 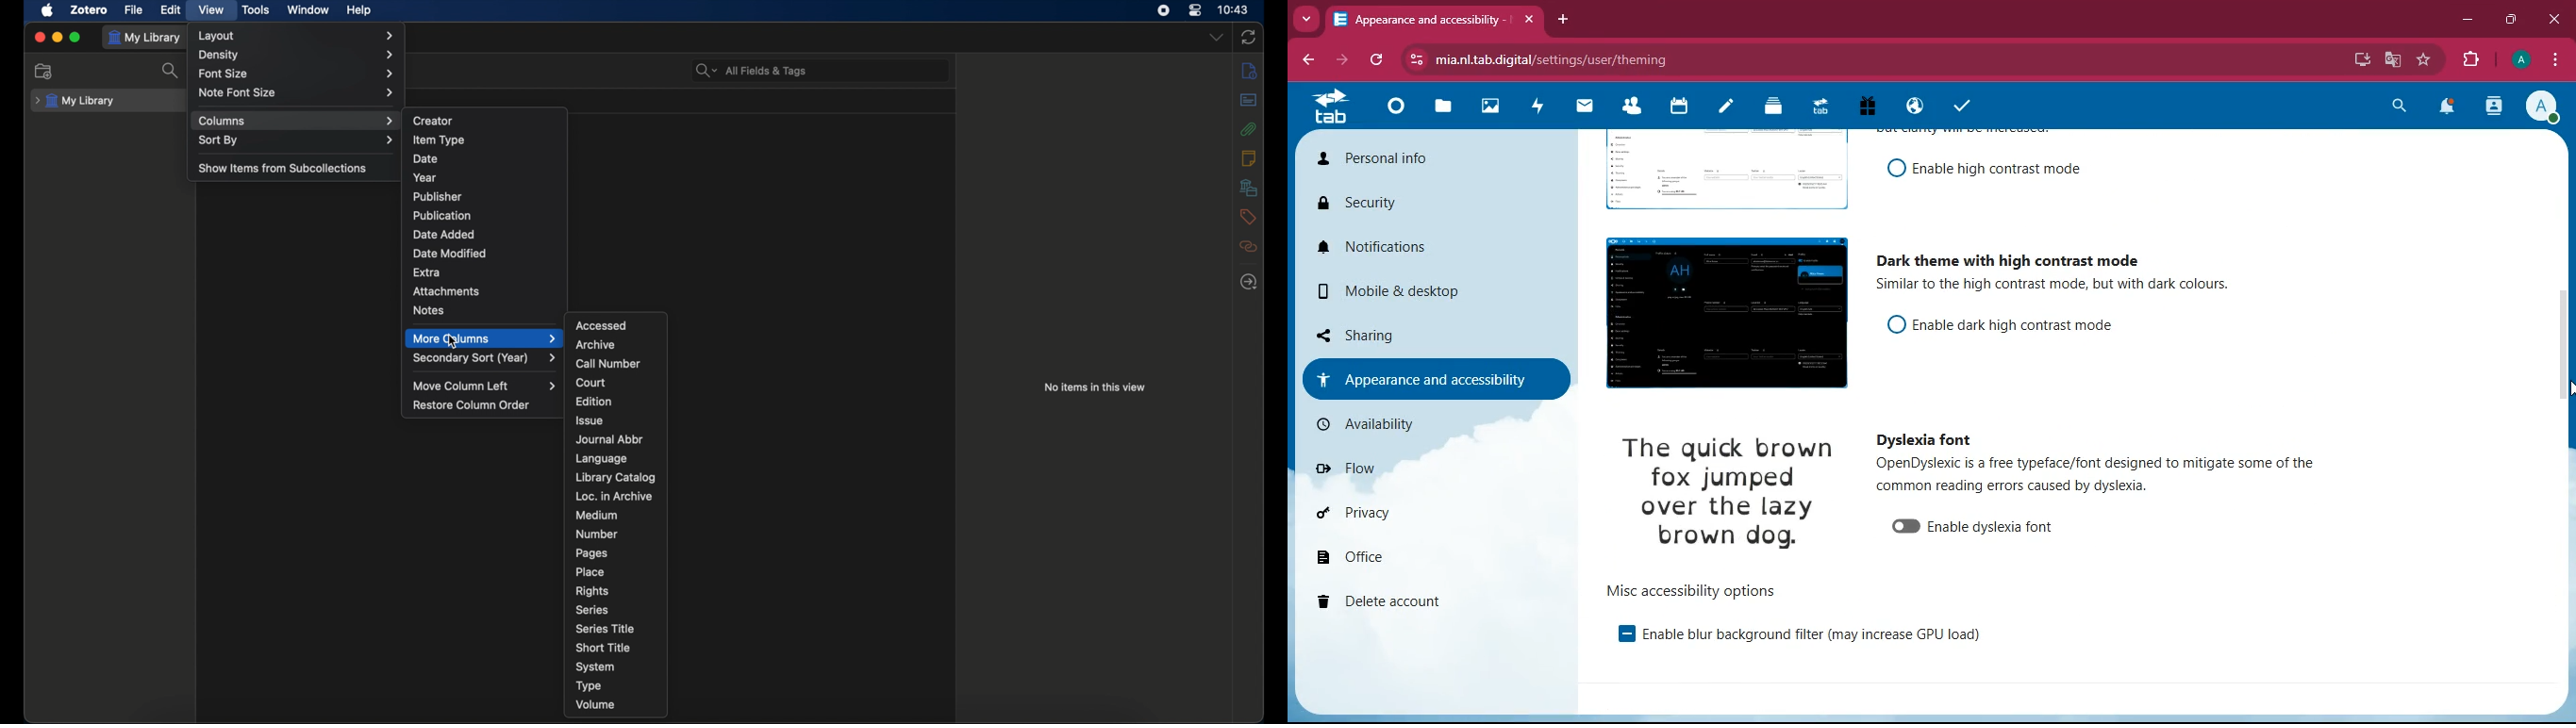 I want to click on dark theme, so click(x=2006, y=255).